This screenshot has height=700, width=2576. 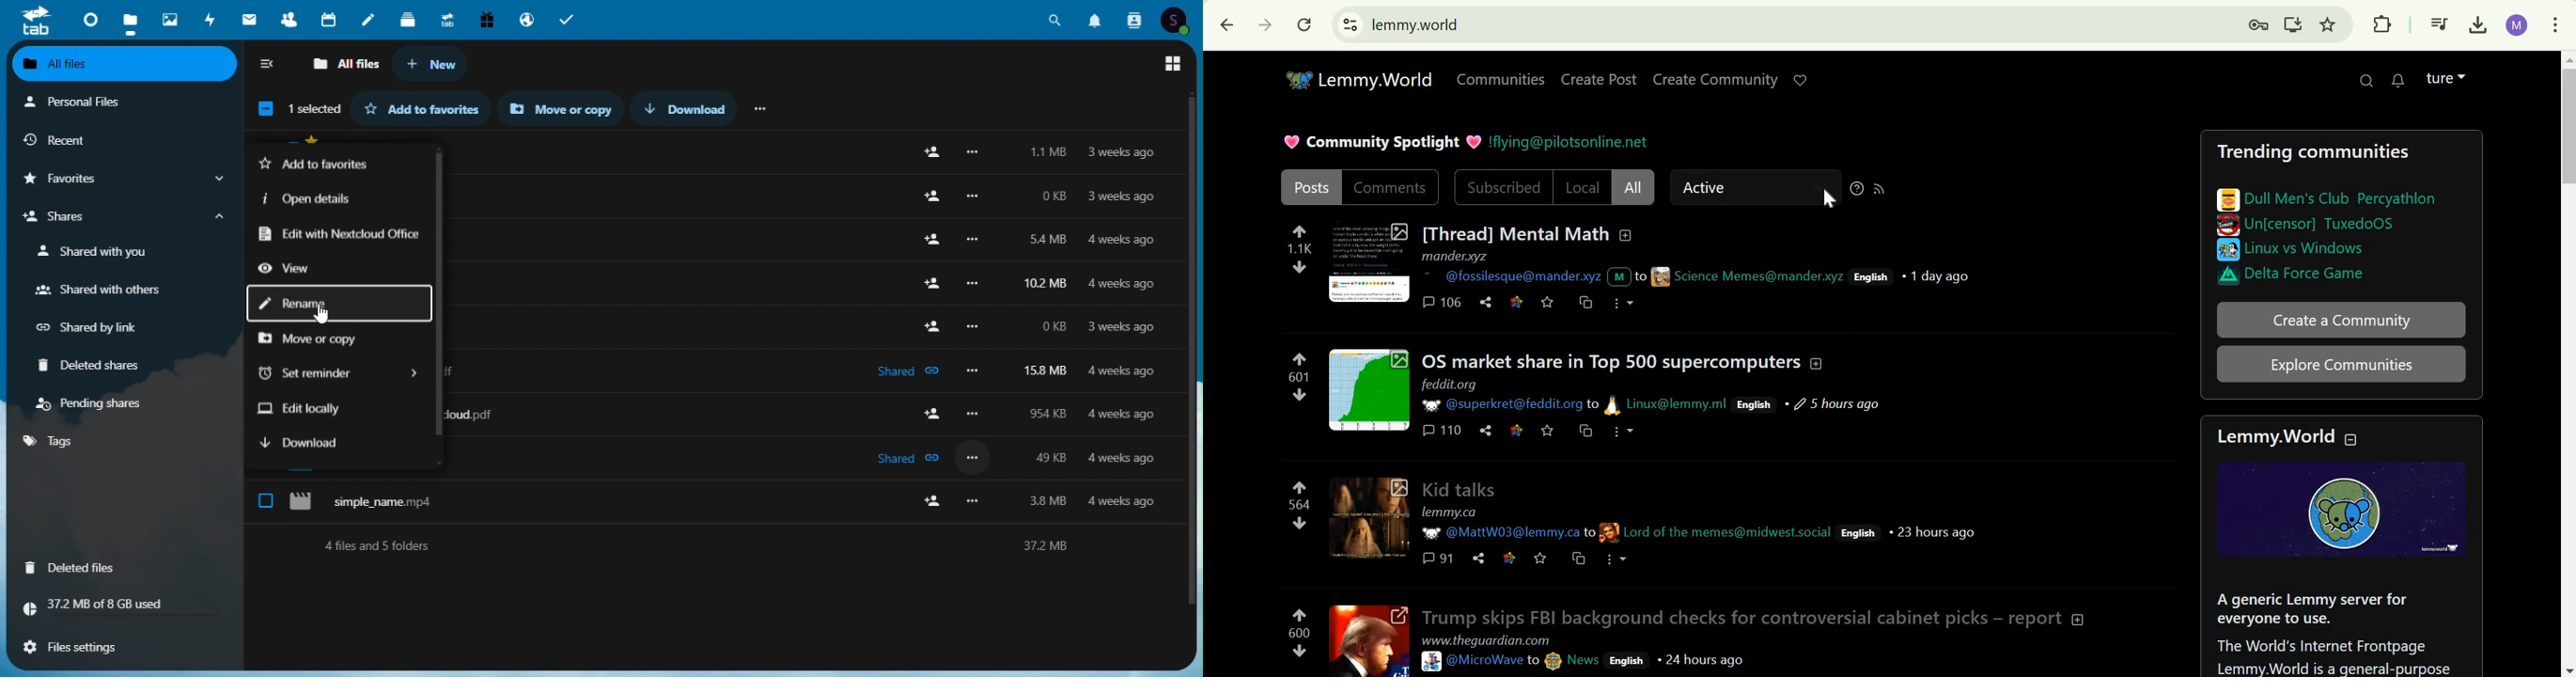 What do you see at coordinates (289, 19) in the screenshot?
I see `contacts` at bounding box center [289, 19].